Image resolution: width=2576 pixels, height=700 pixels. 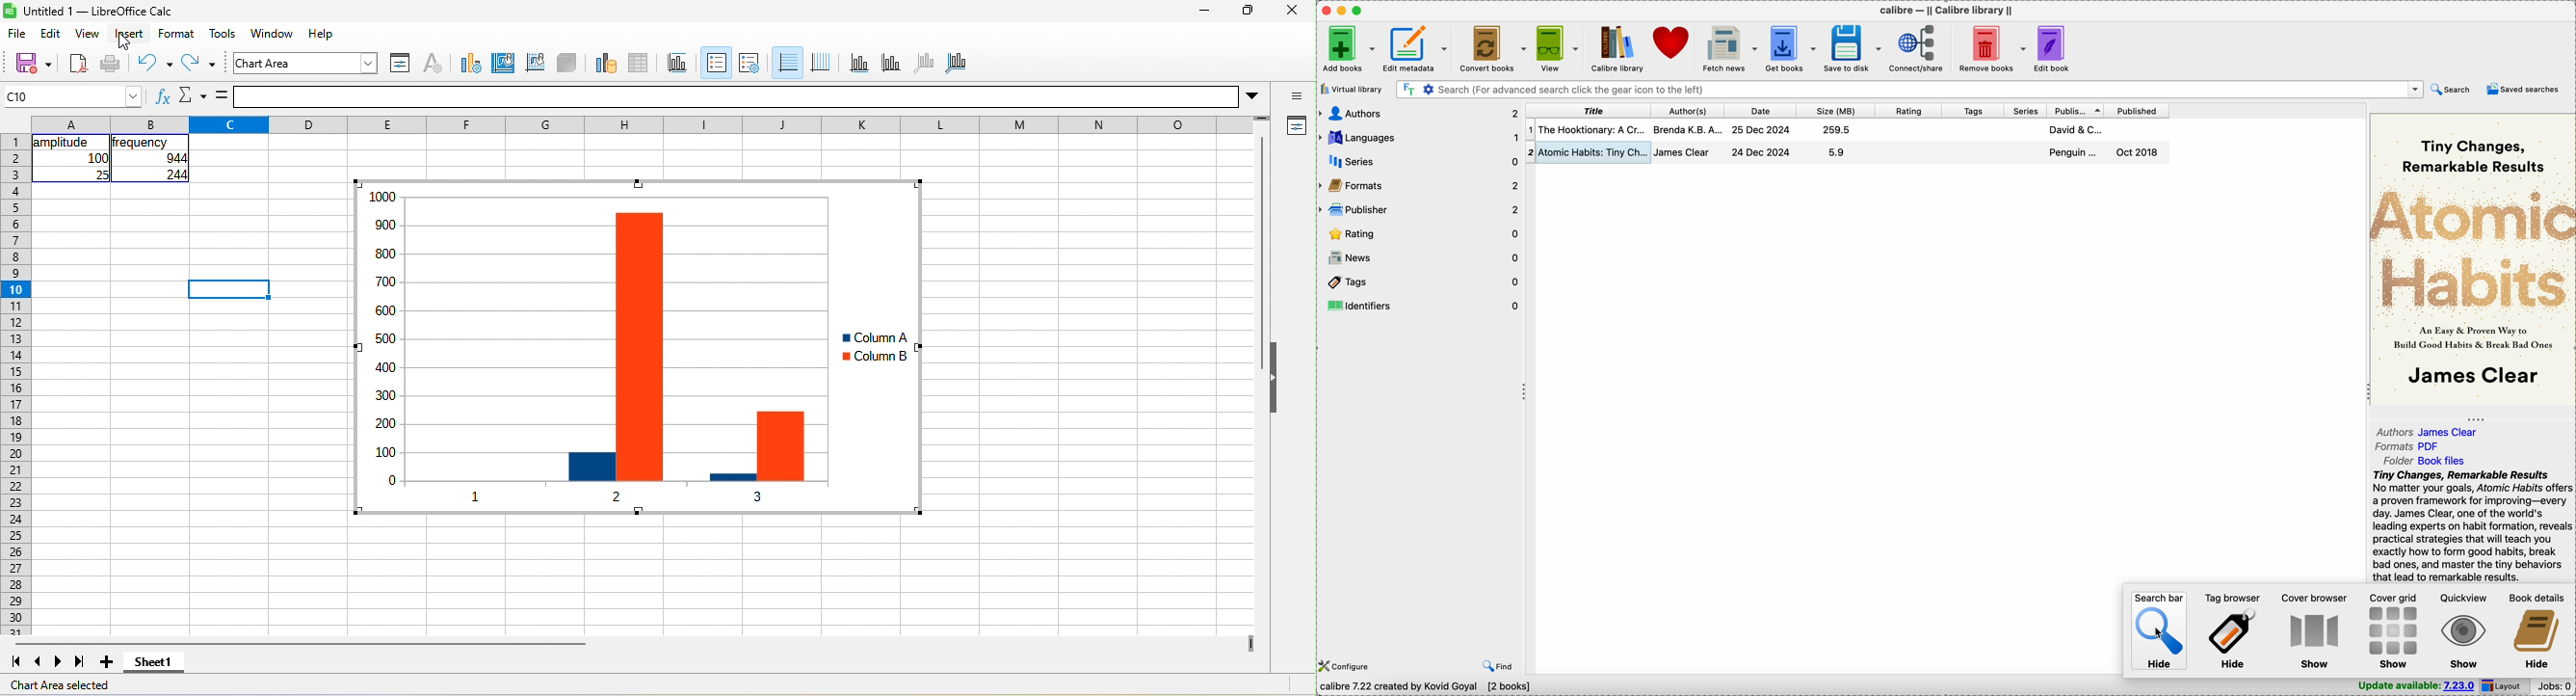 I want to click on export directly as pdf, so click(x=78, y=65).